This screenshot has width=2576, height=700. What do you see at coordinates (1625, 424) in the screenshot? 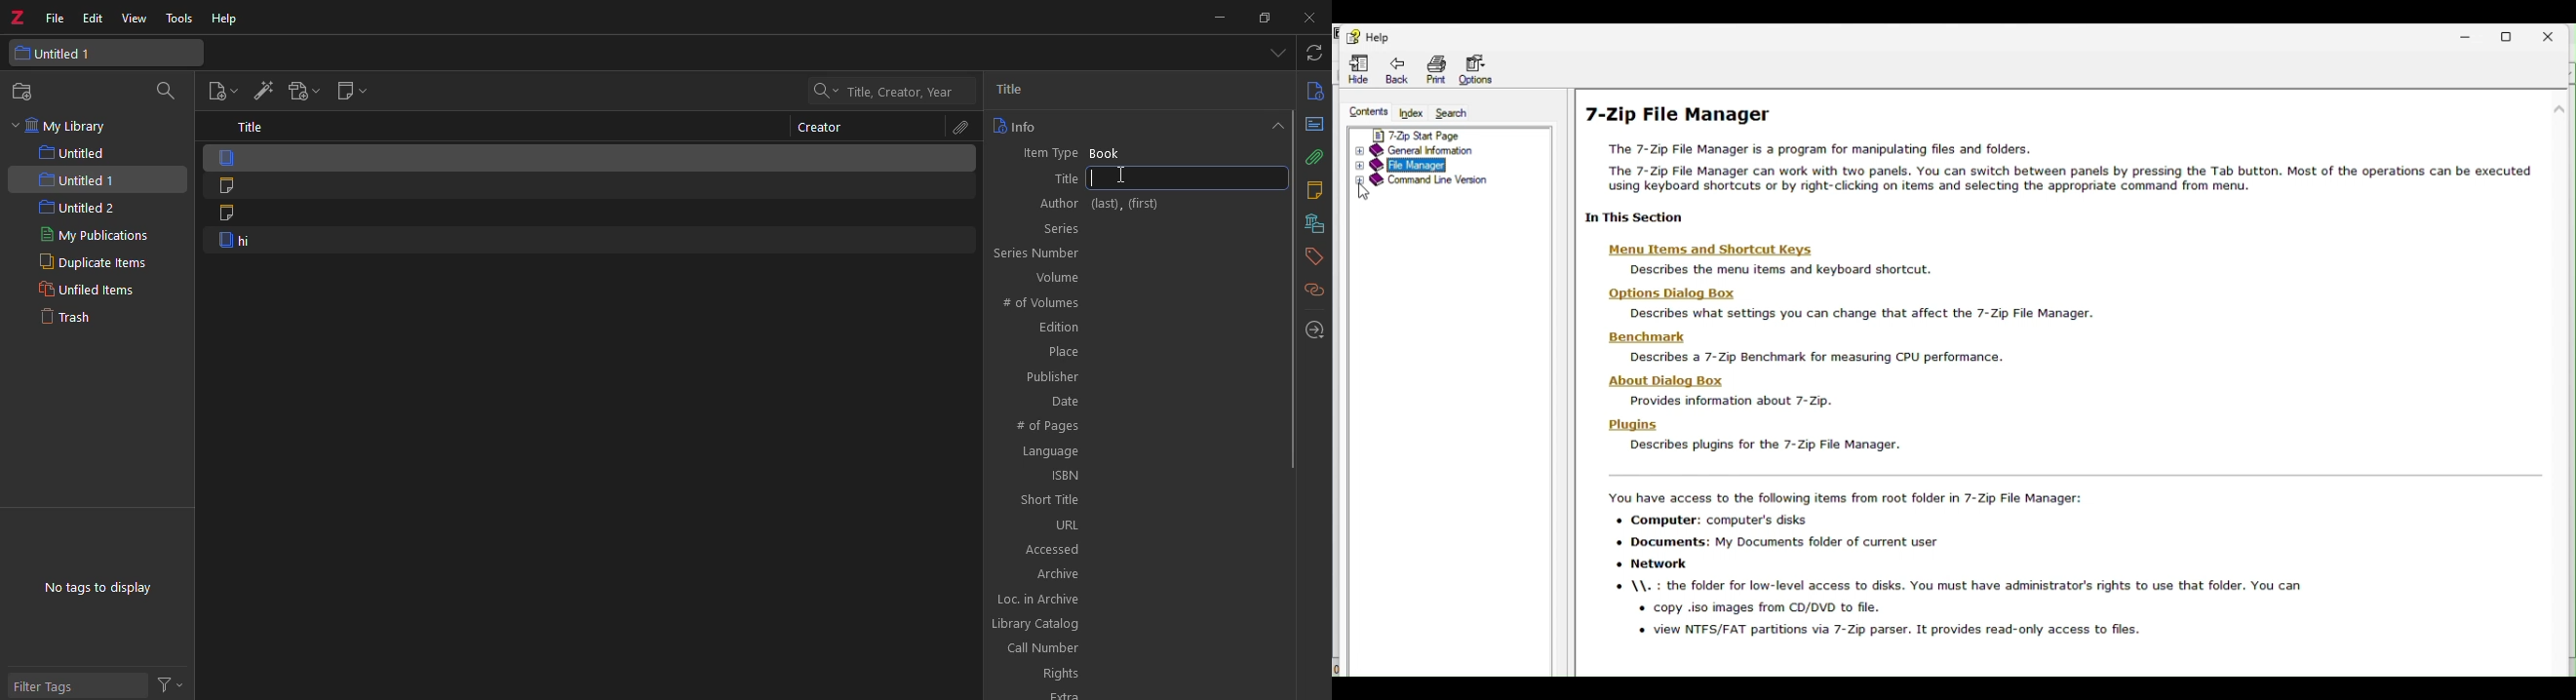
I see `Plugins` at bounding box center [1625, 424].